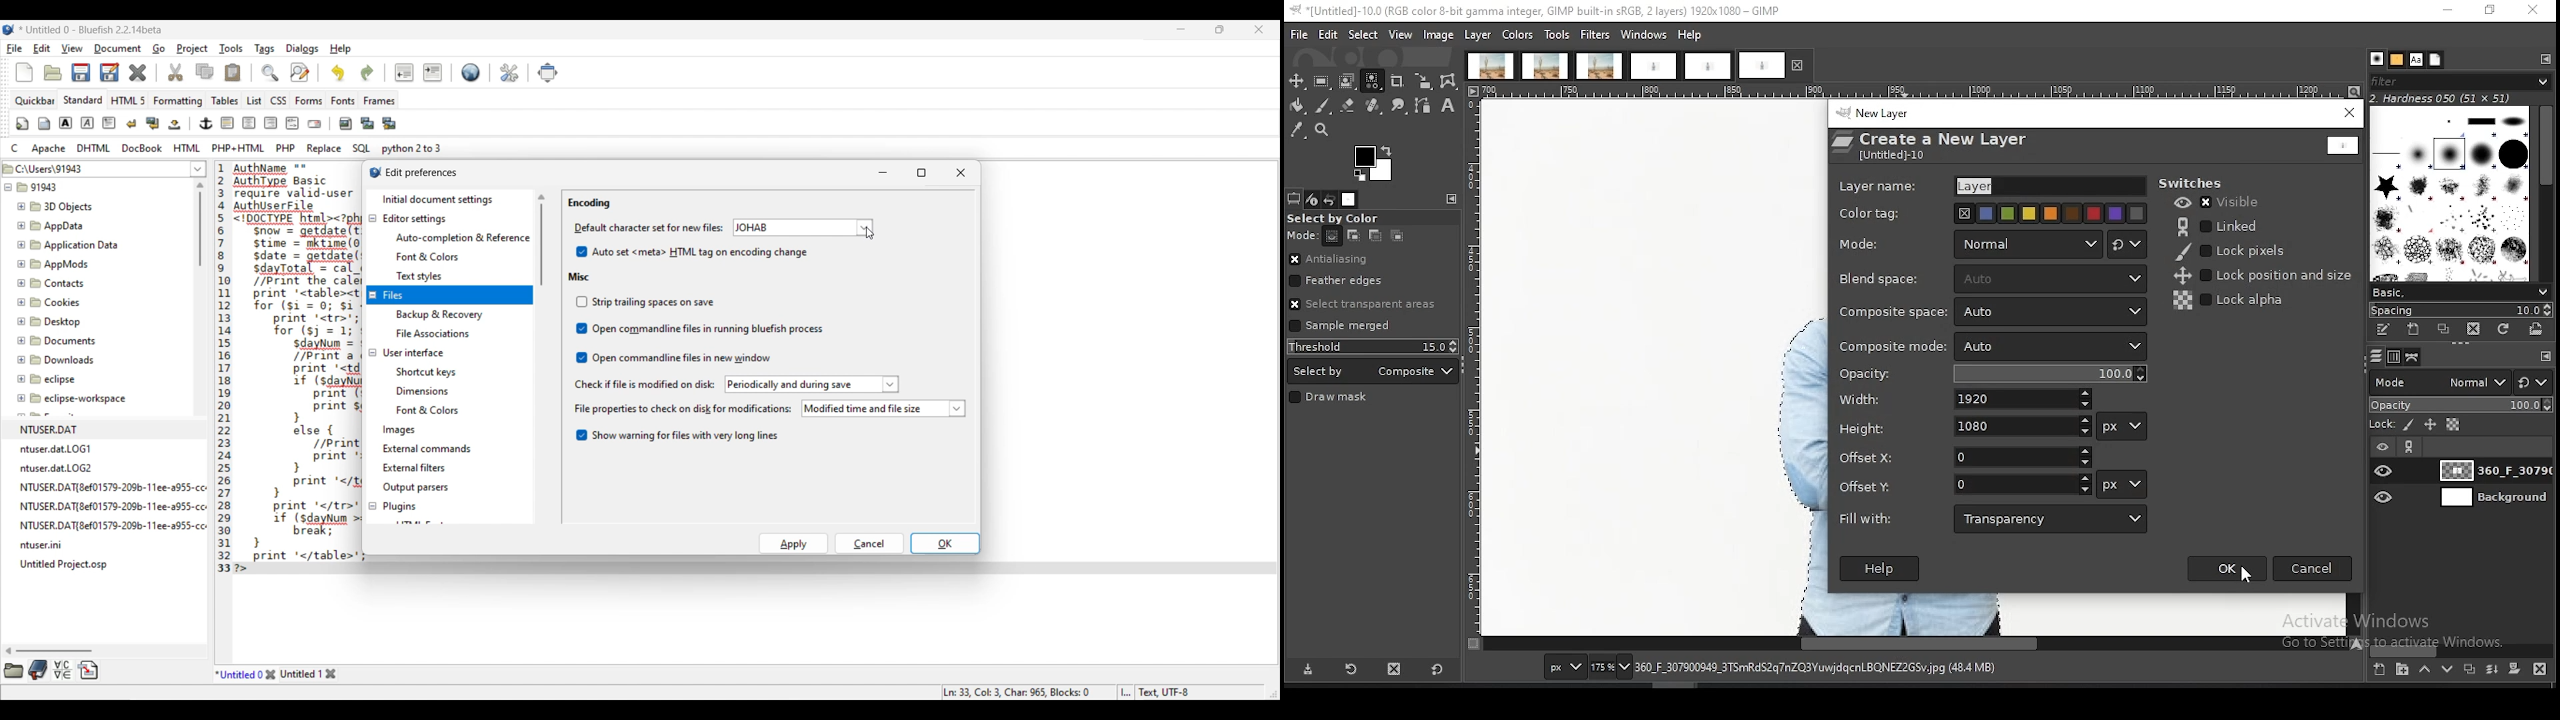 The image size is (2576, 728). Describe the element at coordinates (439, 391) in the screenshot. I see `User interface setting options` at that location.